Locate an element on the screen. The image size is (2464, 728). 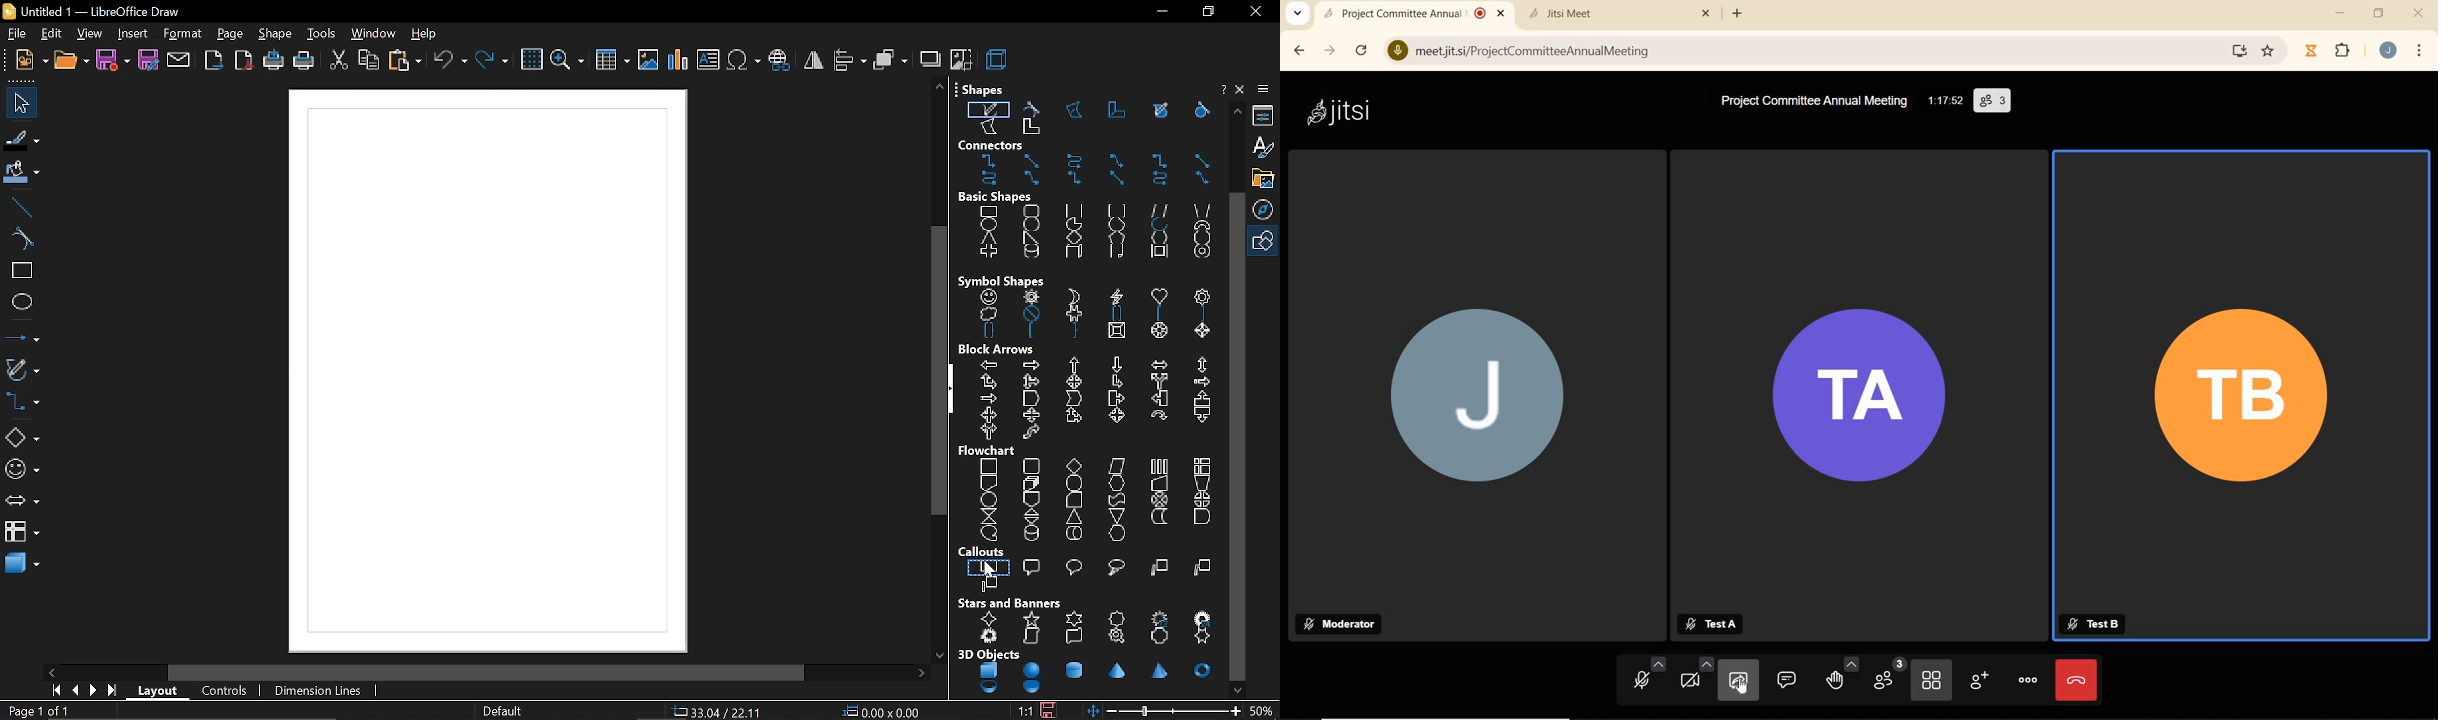
basic shapes is located at coordinates (22, 438).